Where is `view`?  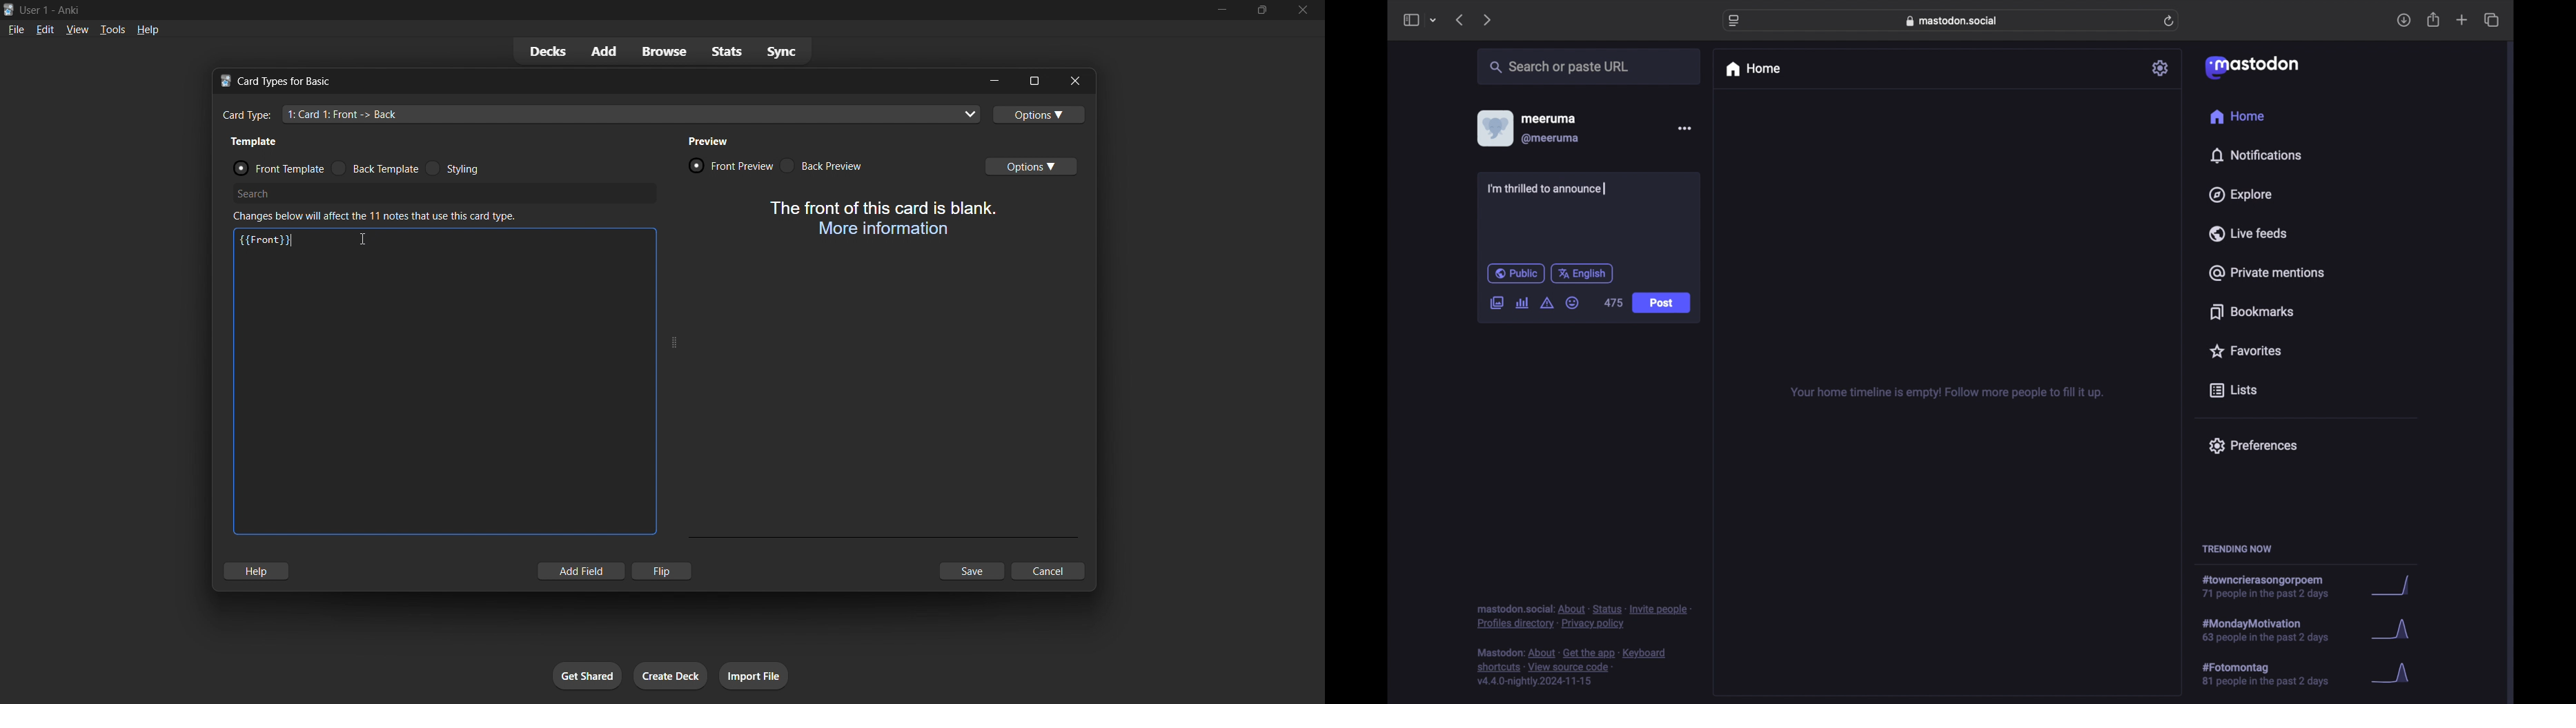
view is located at coordinates (75, 29).